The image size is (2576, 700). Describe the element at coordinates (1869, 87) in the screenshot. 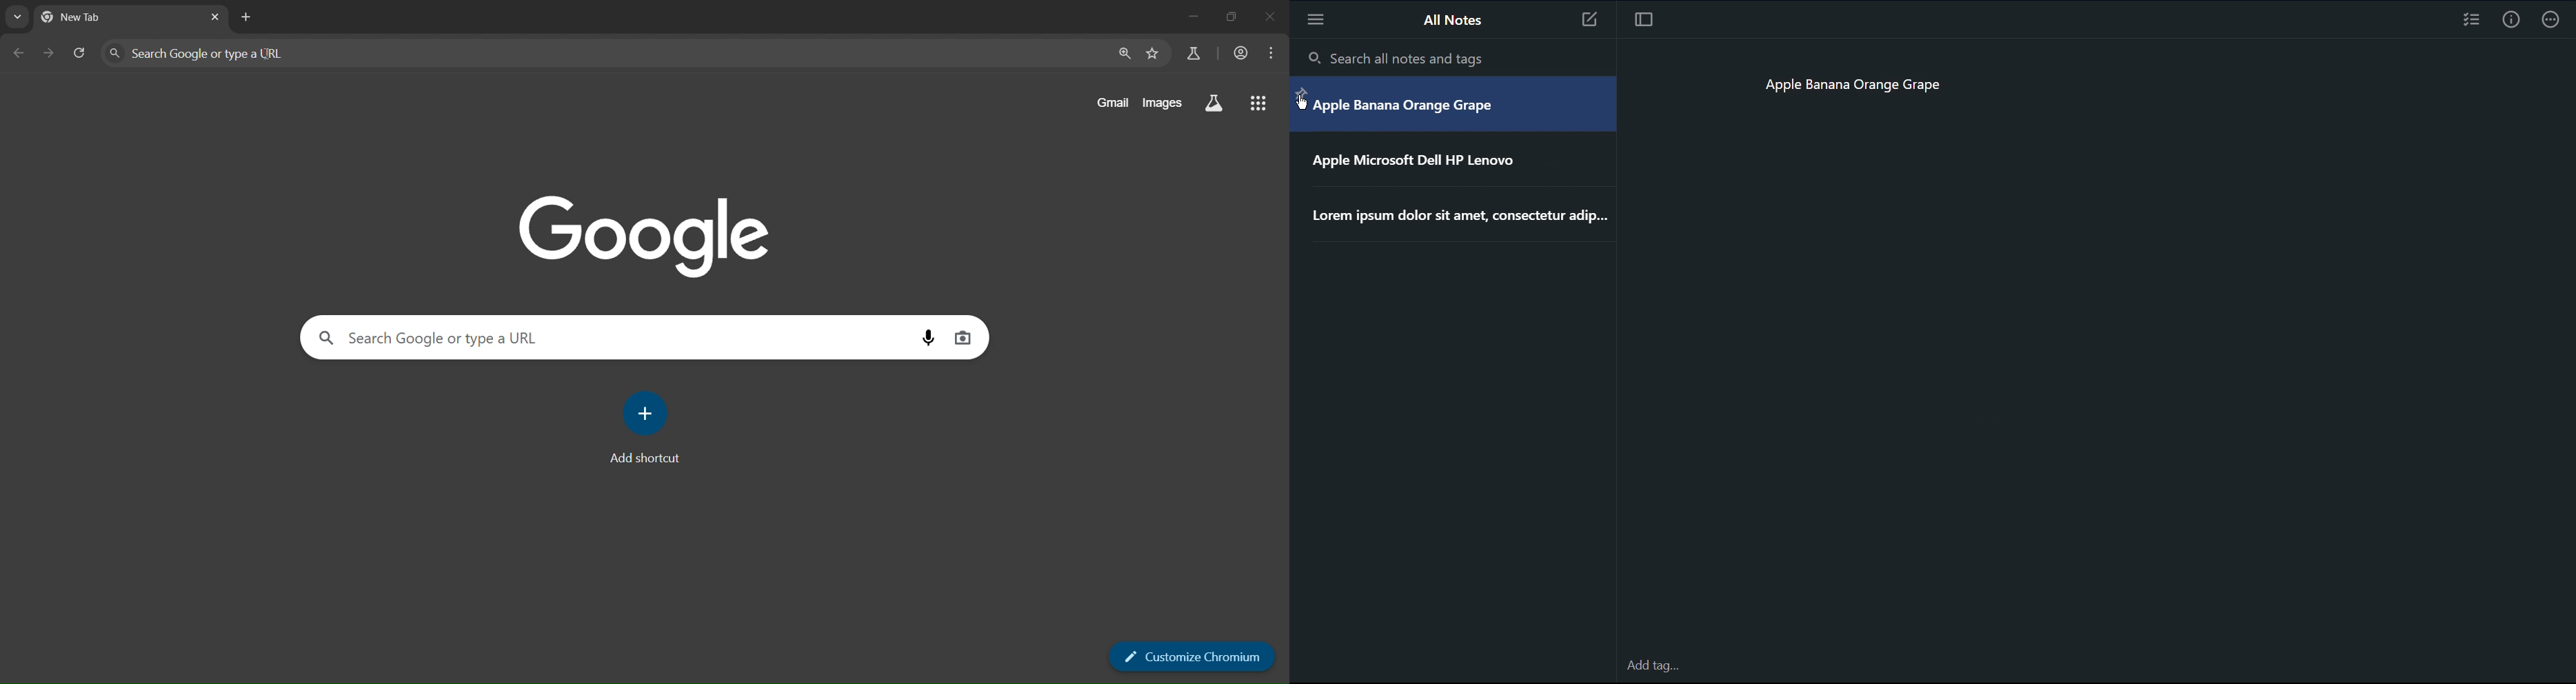

I see `Apple Banana Orange Grape` at that location.